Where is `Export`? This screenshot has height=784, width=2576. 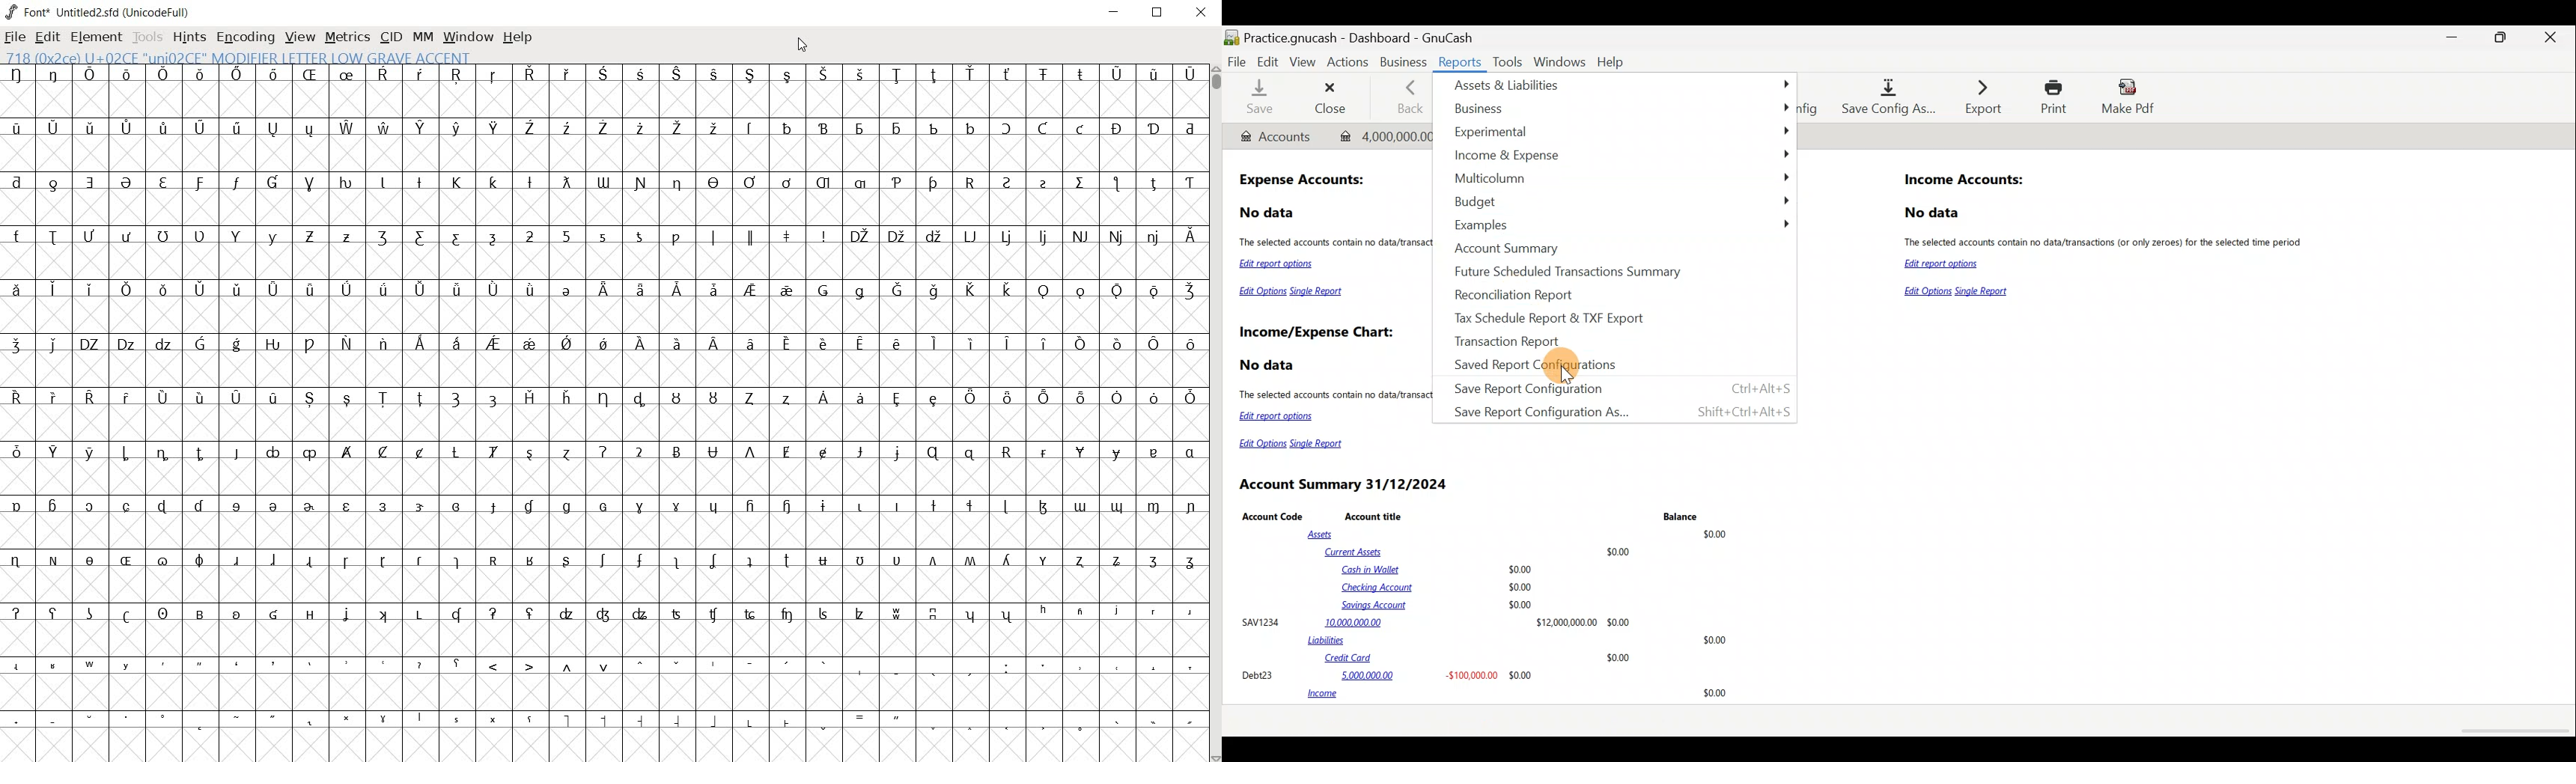 Export is located at coordinates (1976, 97).